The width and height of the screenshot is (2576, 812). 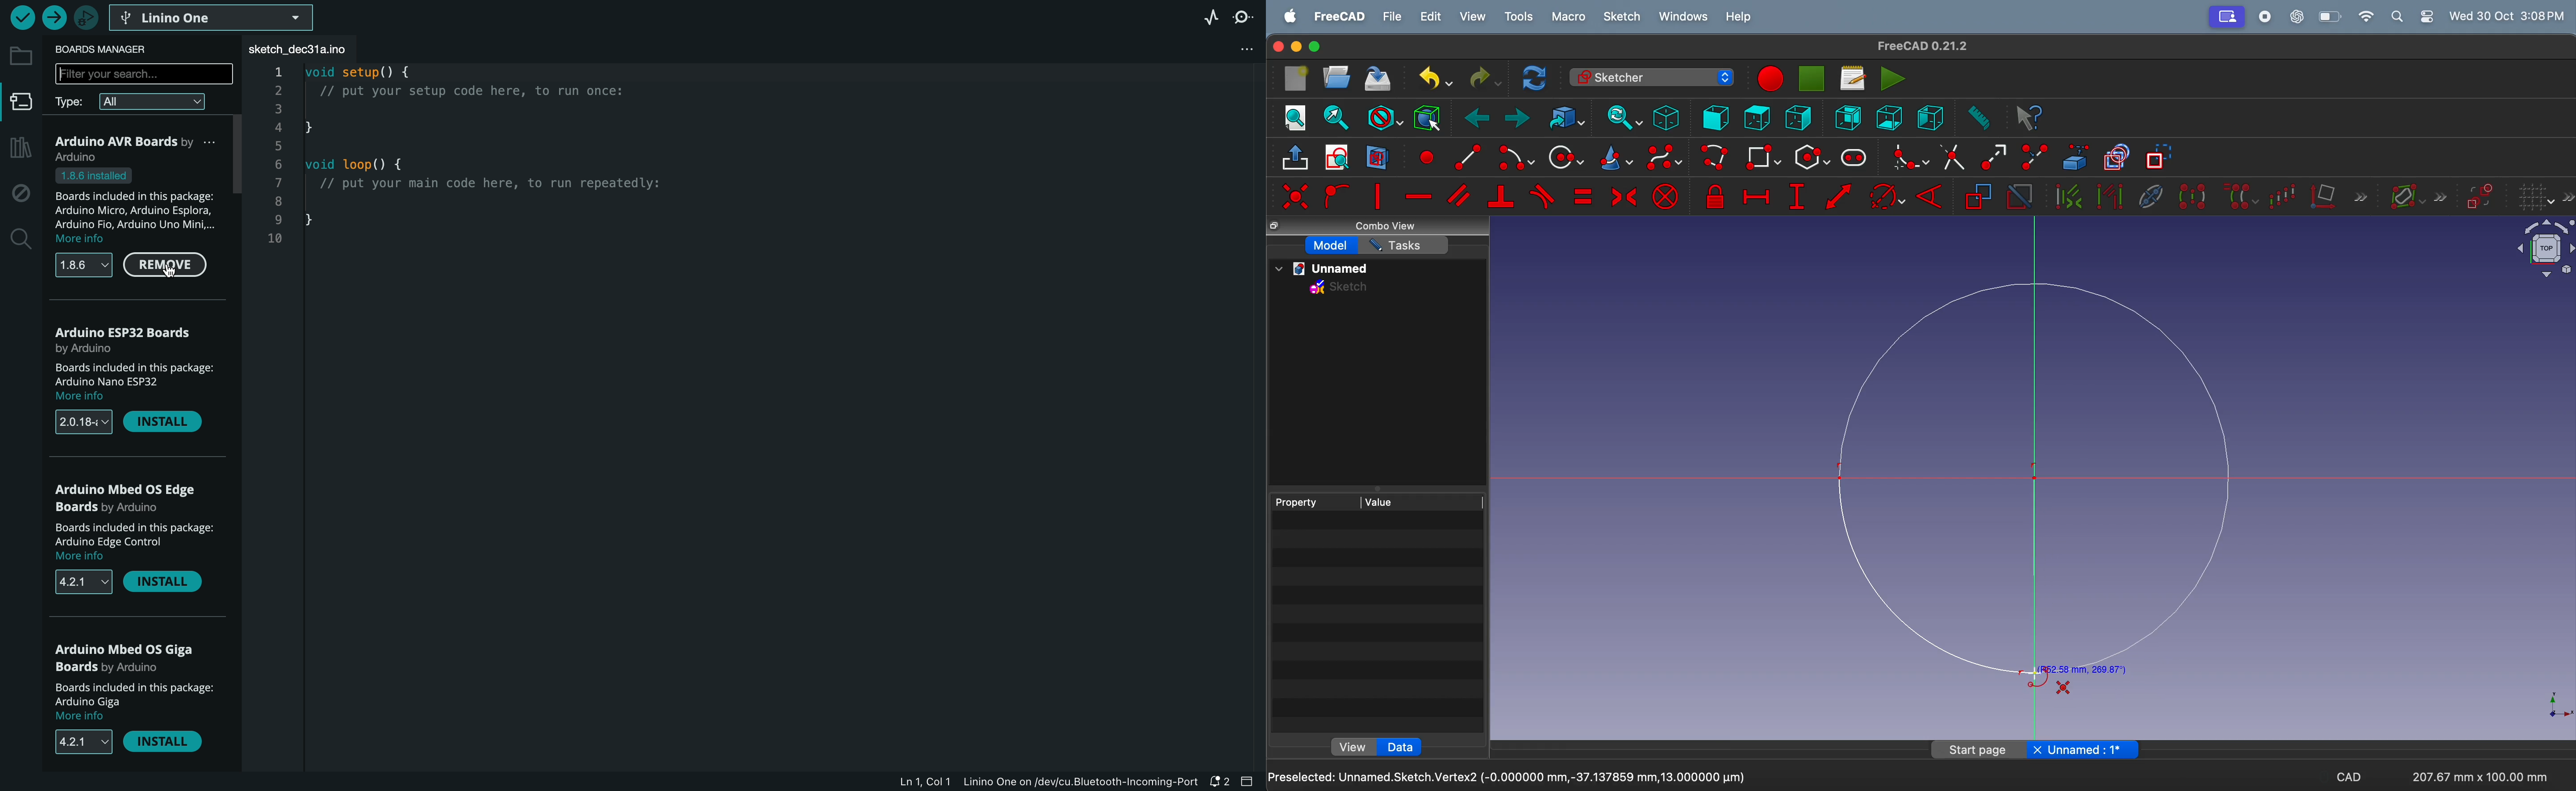 I want to click on constrain equal, so click(x=1582, y=196).